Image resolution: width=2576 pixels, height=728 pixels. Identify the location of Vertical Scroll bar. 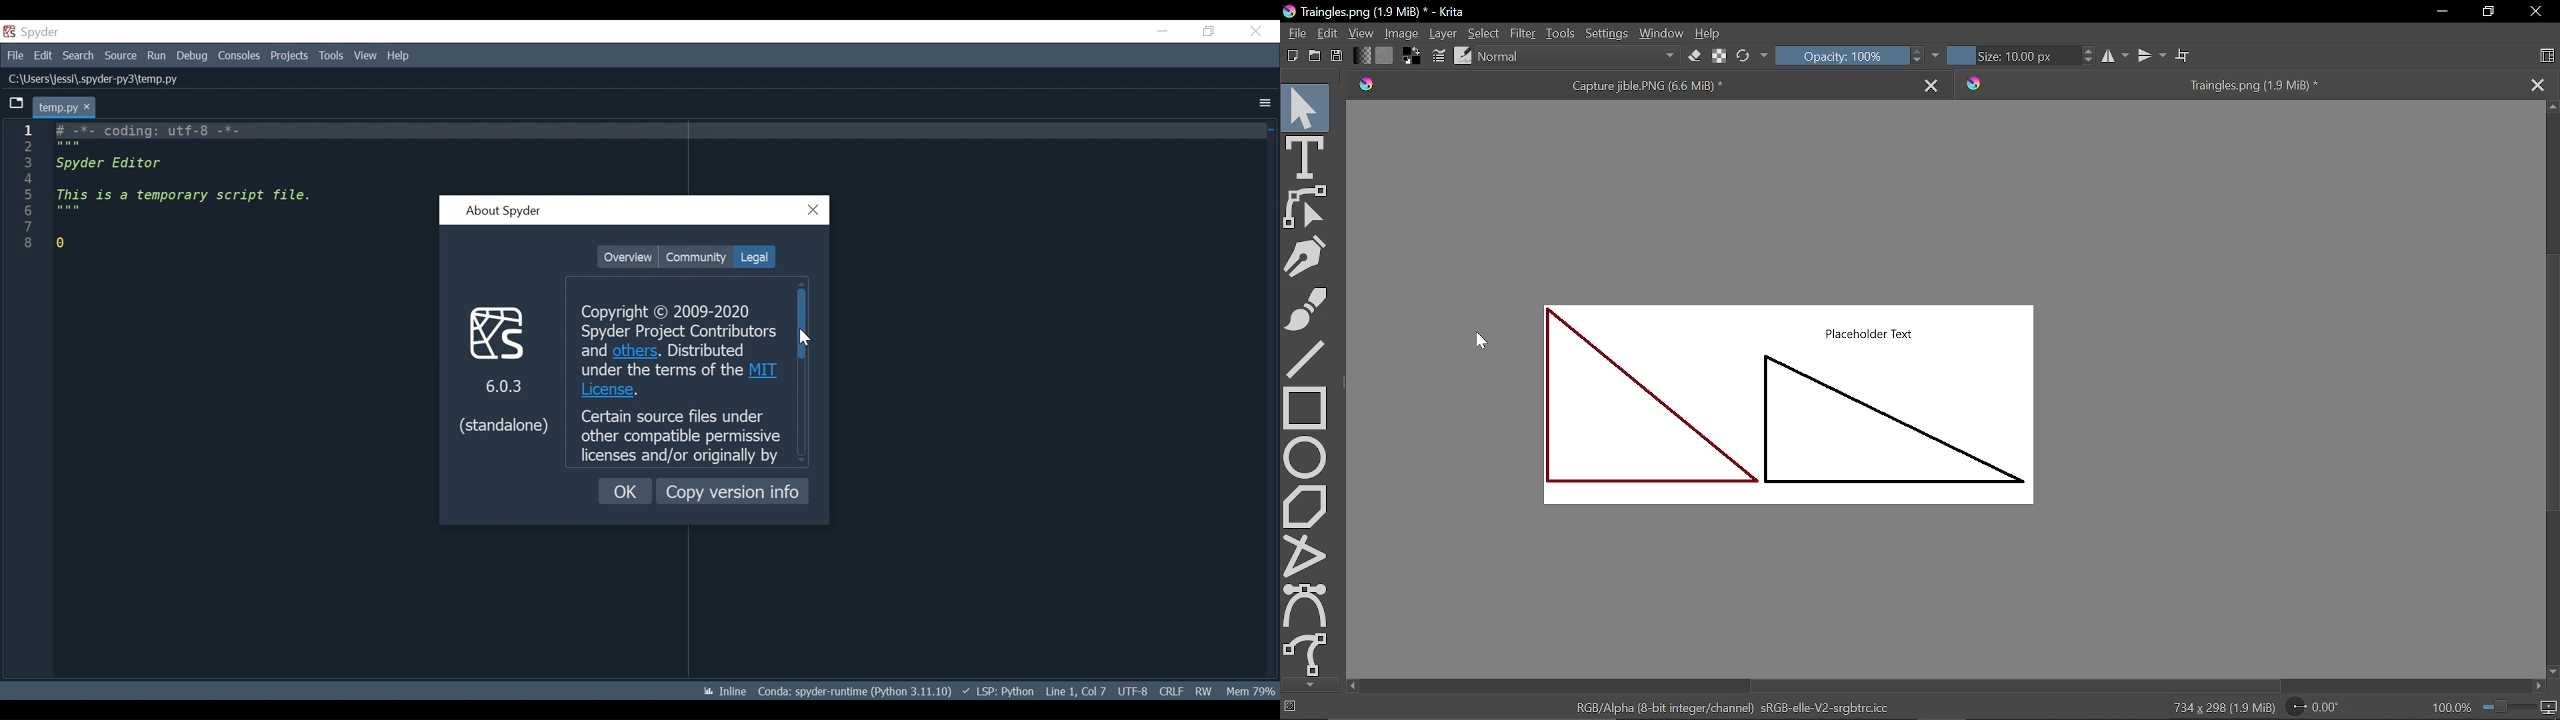
(802, 323).